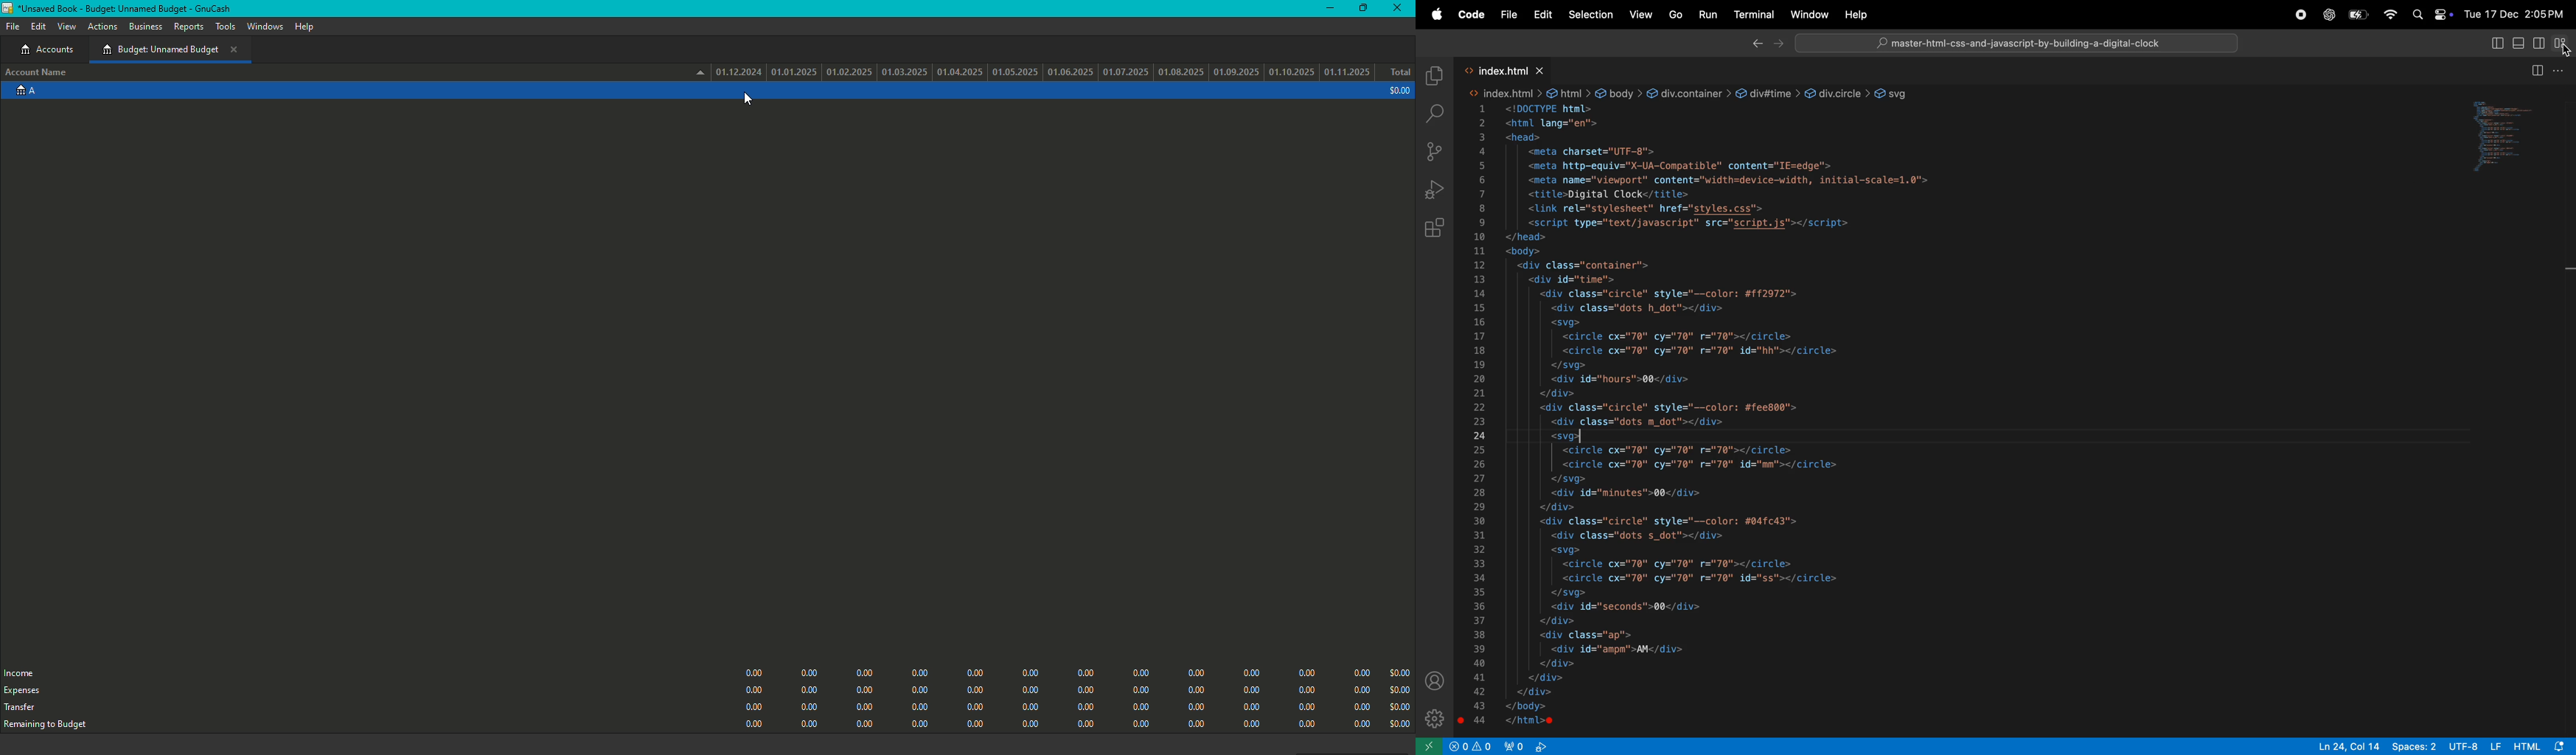  I want to click on Accounts, so click(50, 50).